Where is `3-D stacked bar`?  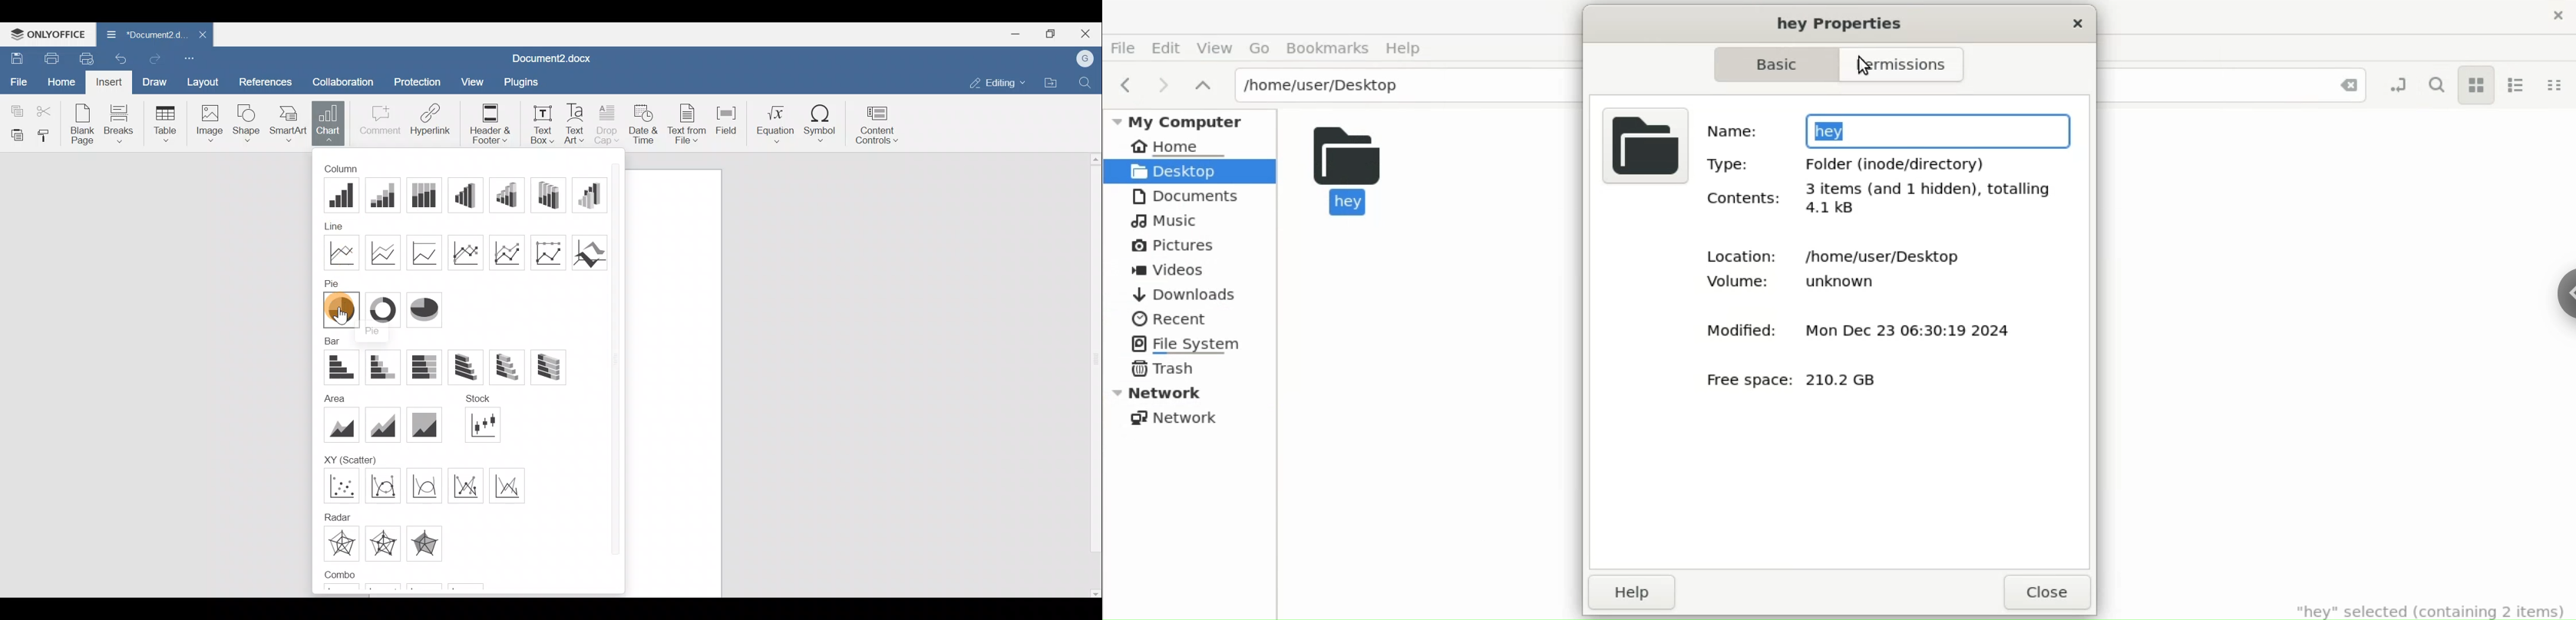 3-D stacked bar is located at coordinates (507, 367).